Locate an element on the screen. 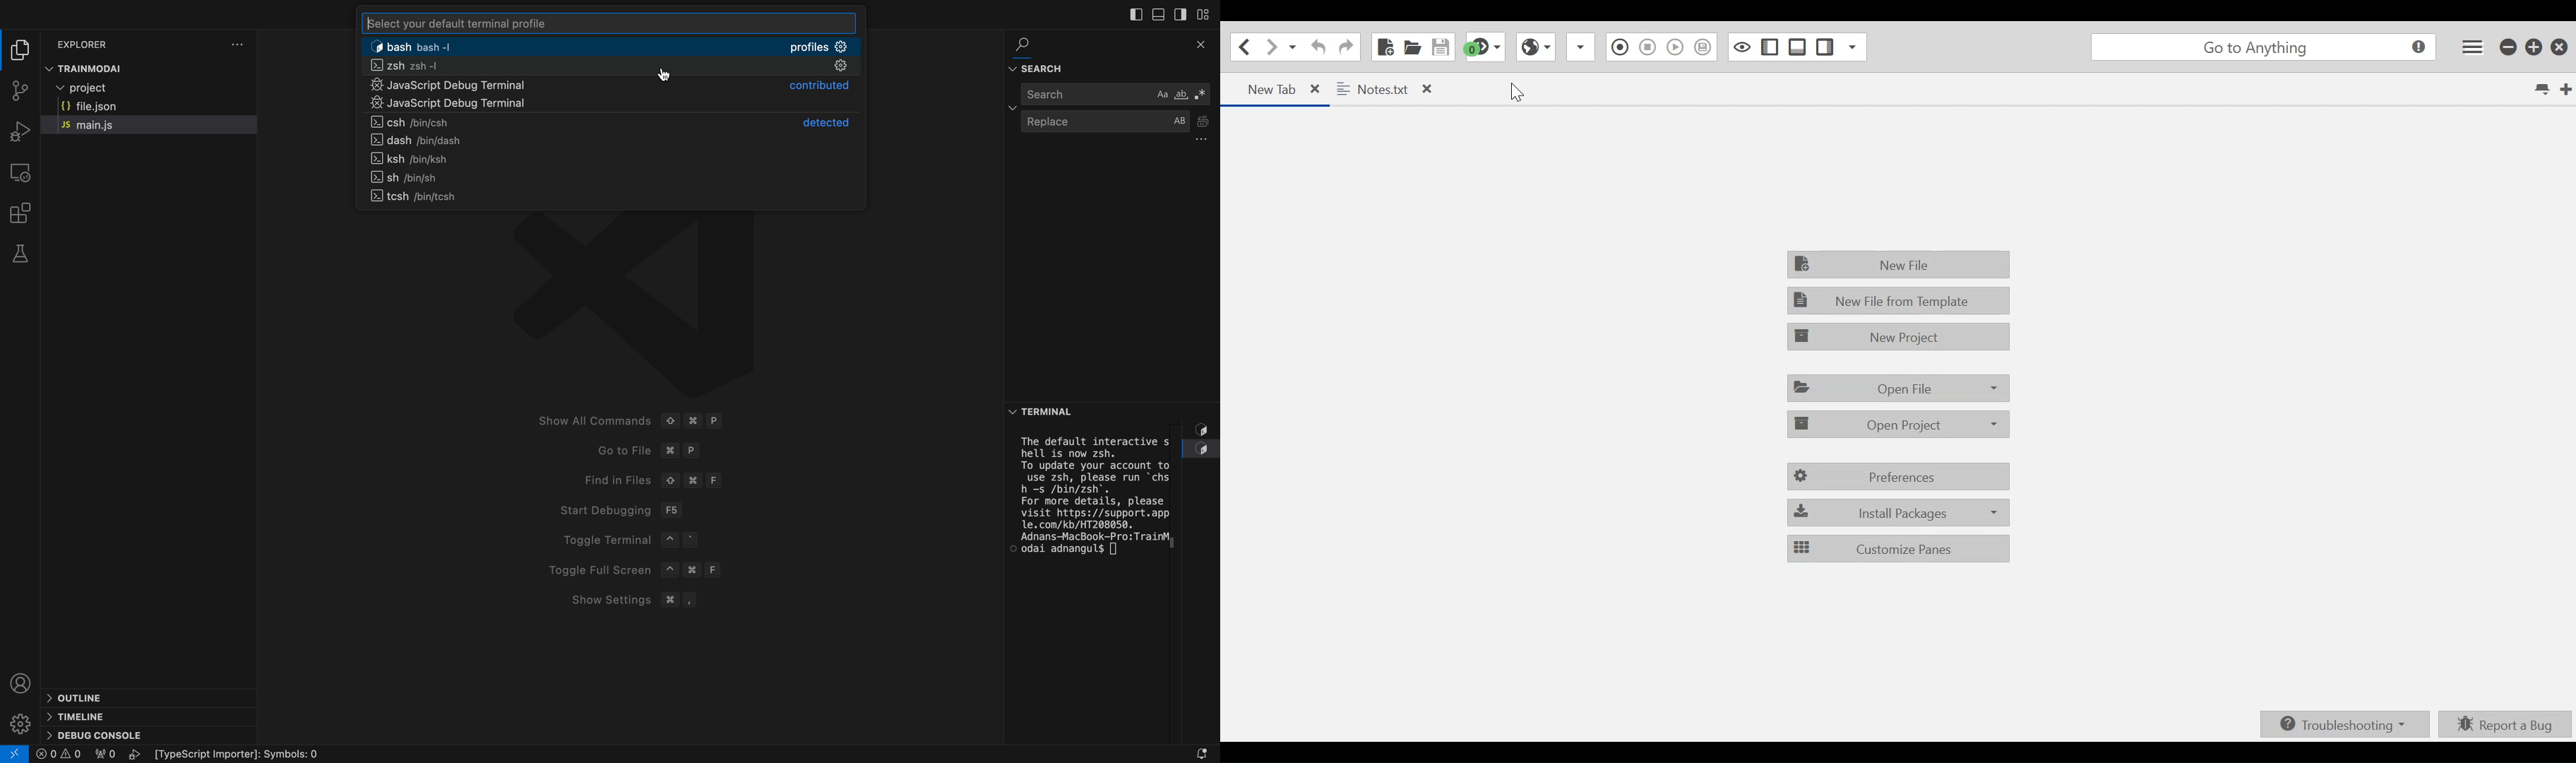   is located at coordinates (609, 104).